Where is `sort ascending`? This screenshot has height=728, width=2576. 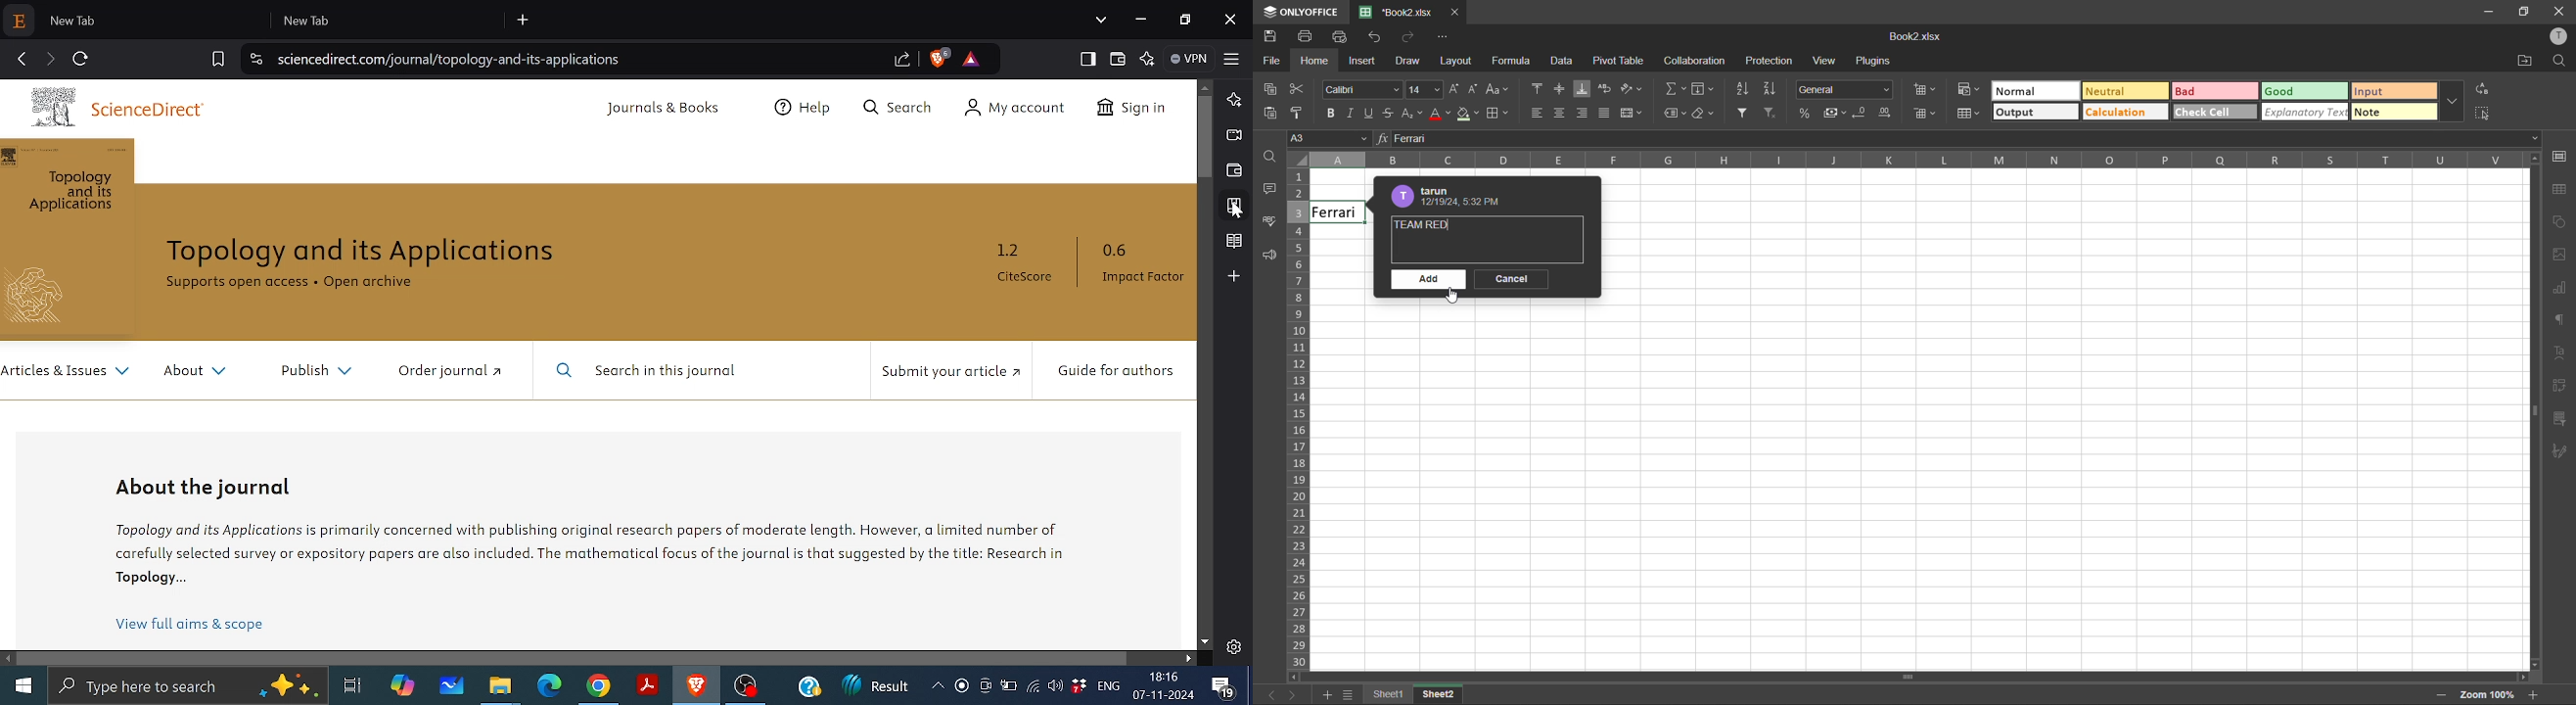 sort ascending is located at coordinates (1743, 89).